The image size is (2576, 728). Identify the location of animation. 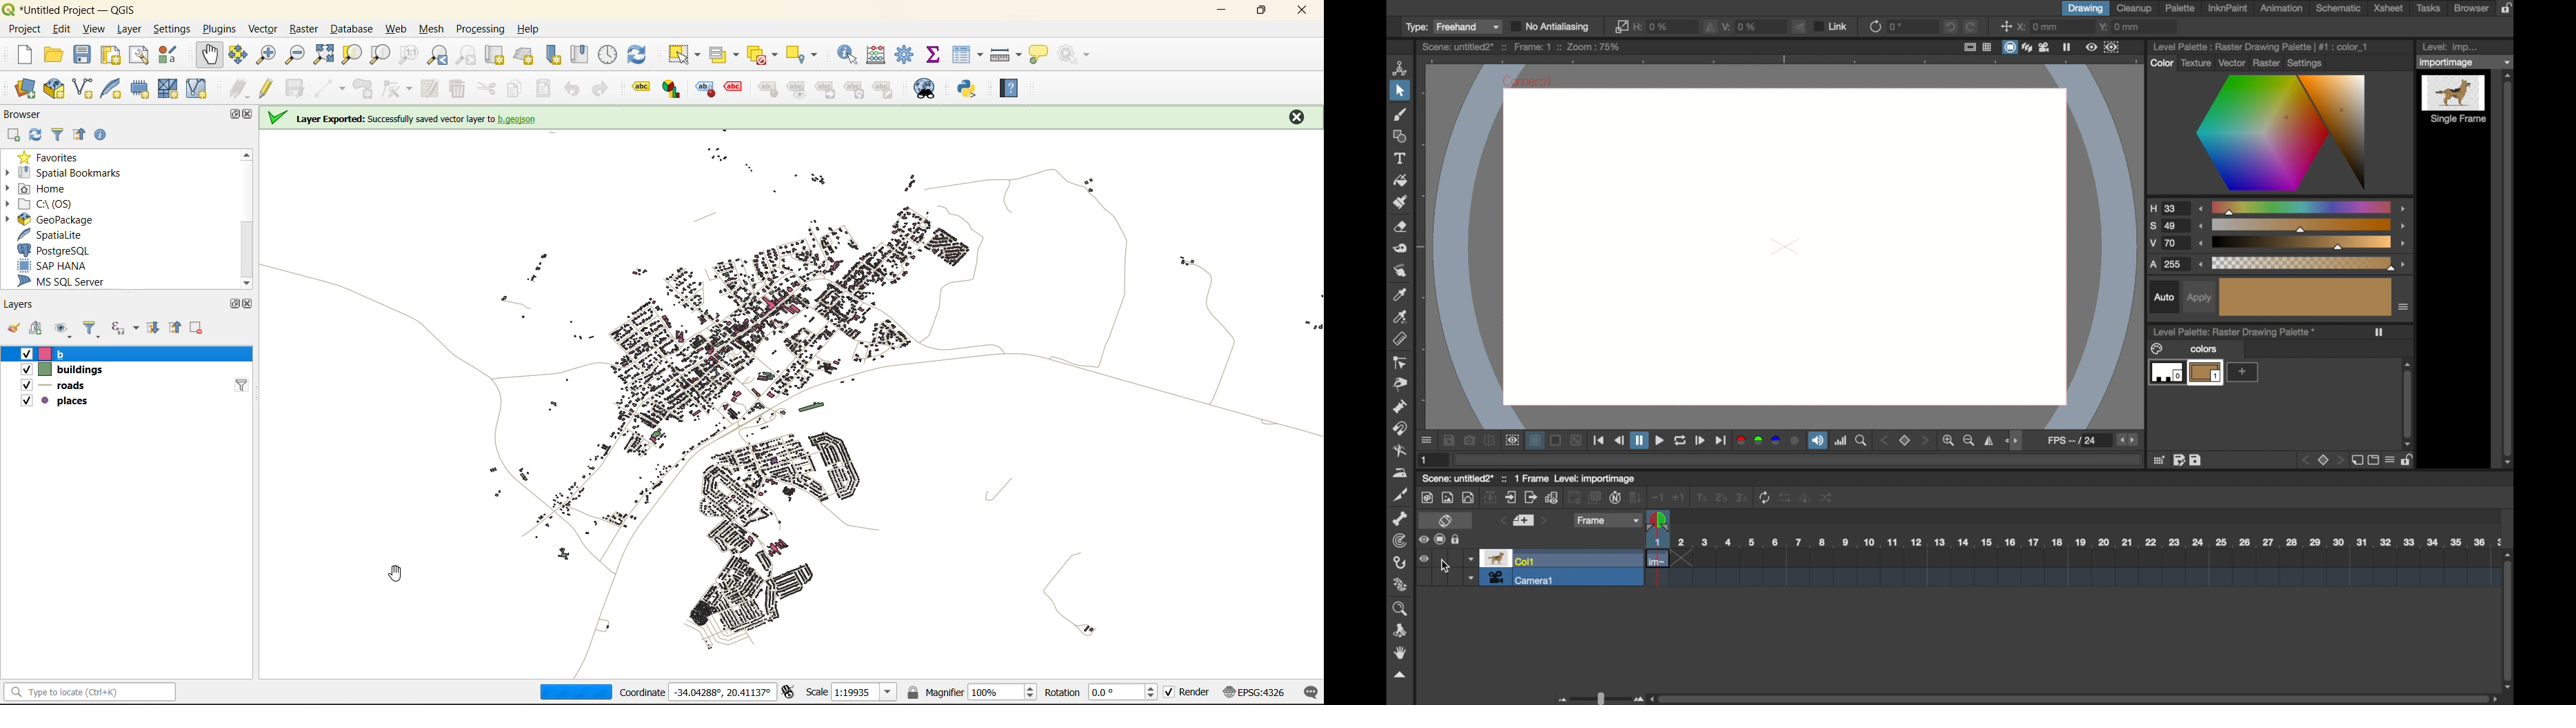
(2283, 8).